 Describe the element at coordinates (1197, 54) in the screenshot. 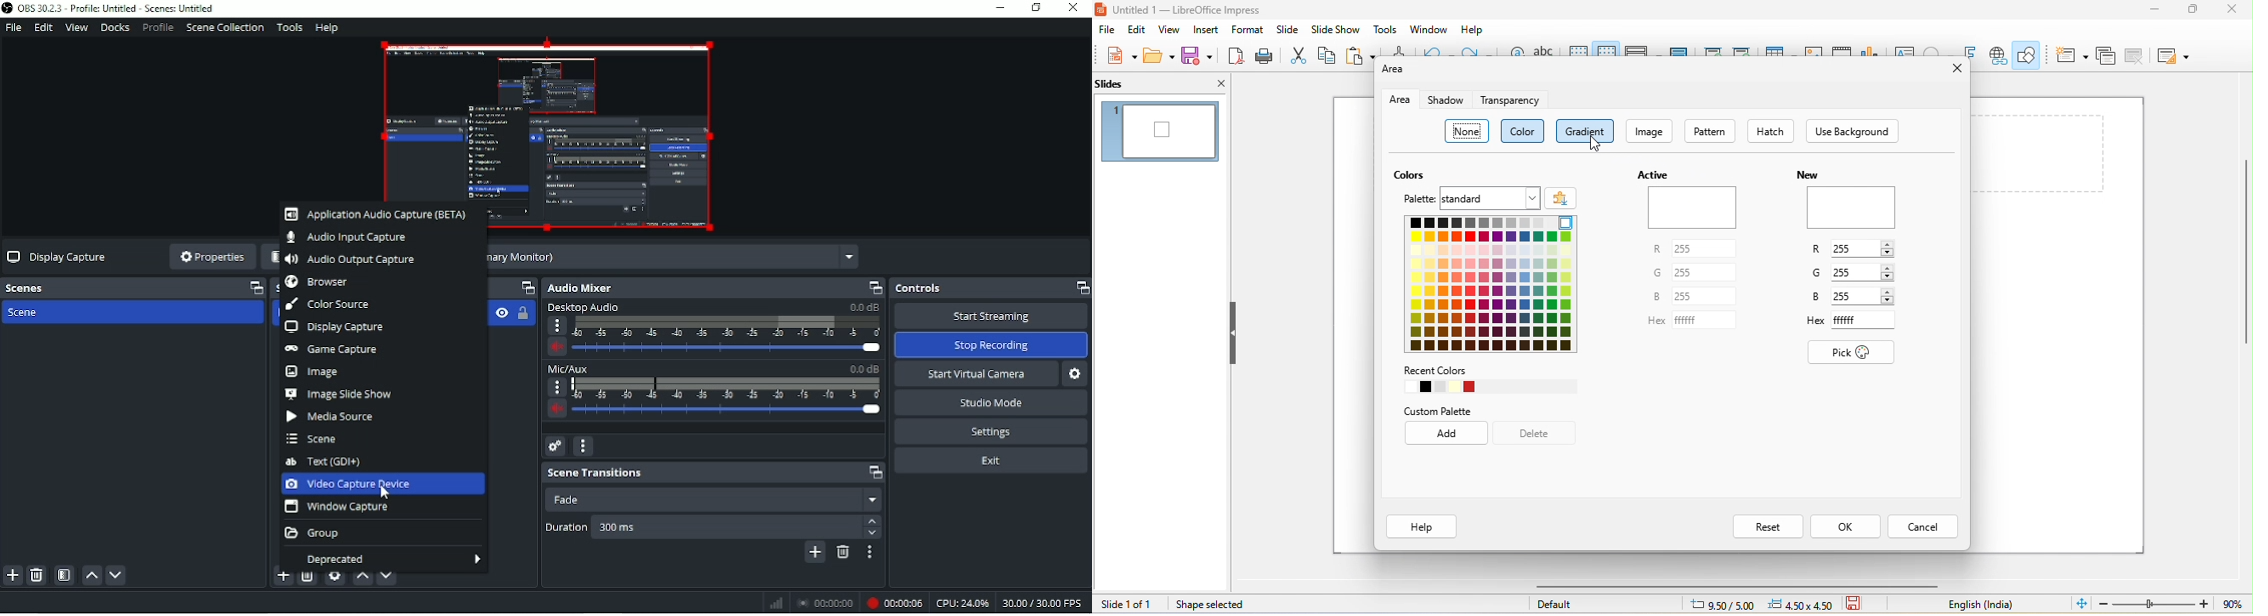

I see `save` at that location.